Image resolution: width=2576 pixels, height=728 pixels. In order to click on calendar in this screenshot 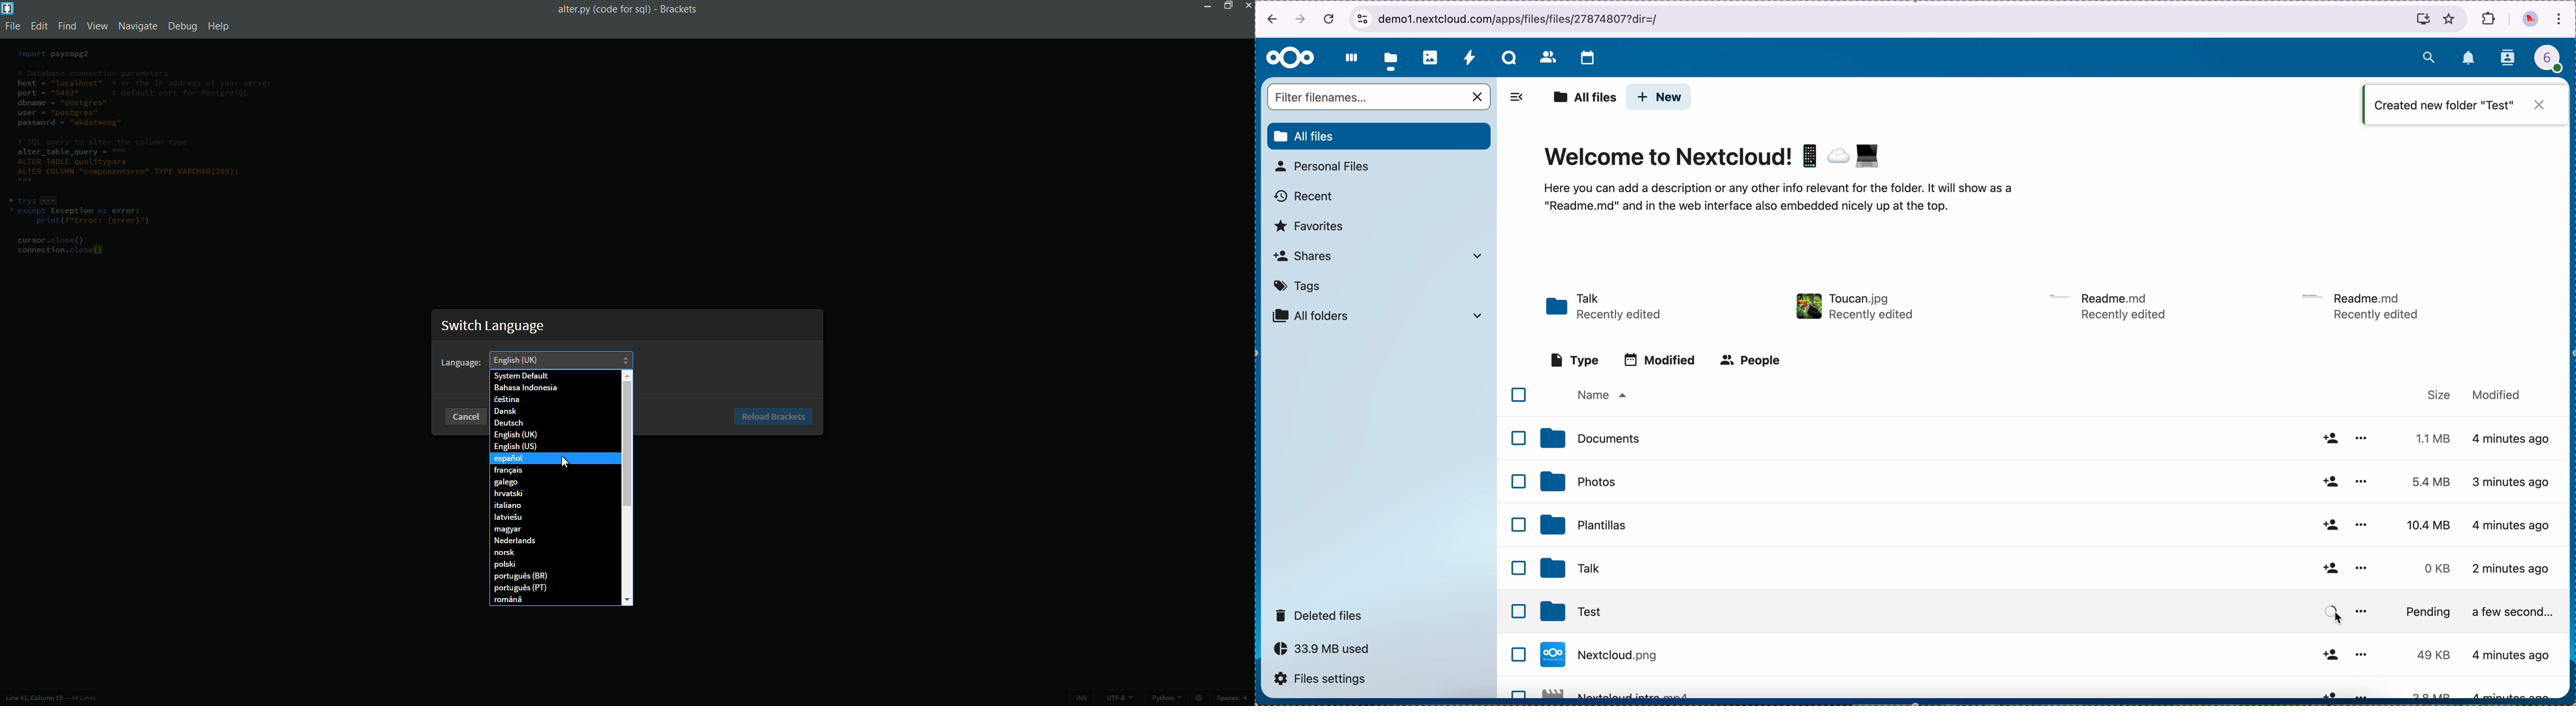, I will do `click(1587, 59)`.